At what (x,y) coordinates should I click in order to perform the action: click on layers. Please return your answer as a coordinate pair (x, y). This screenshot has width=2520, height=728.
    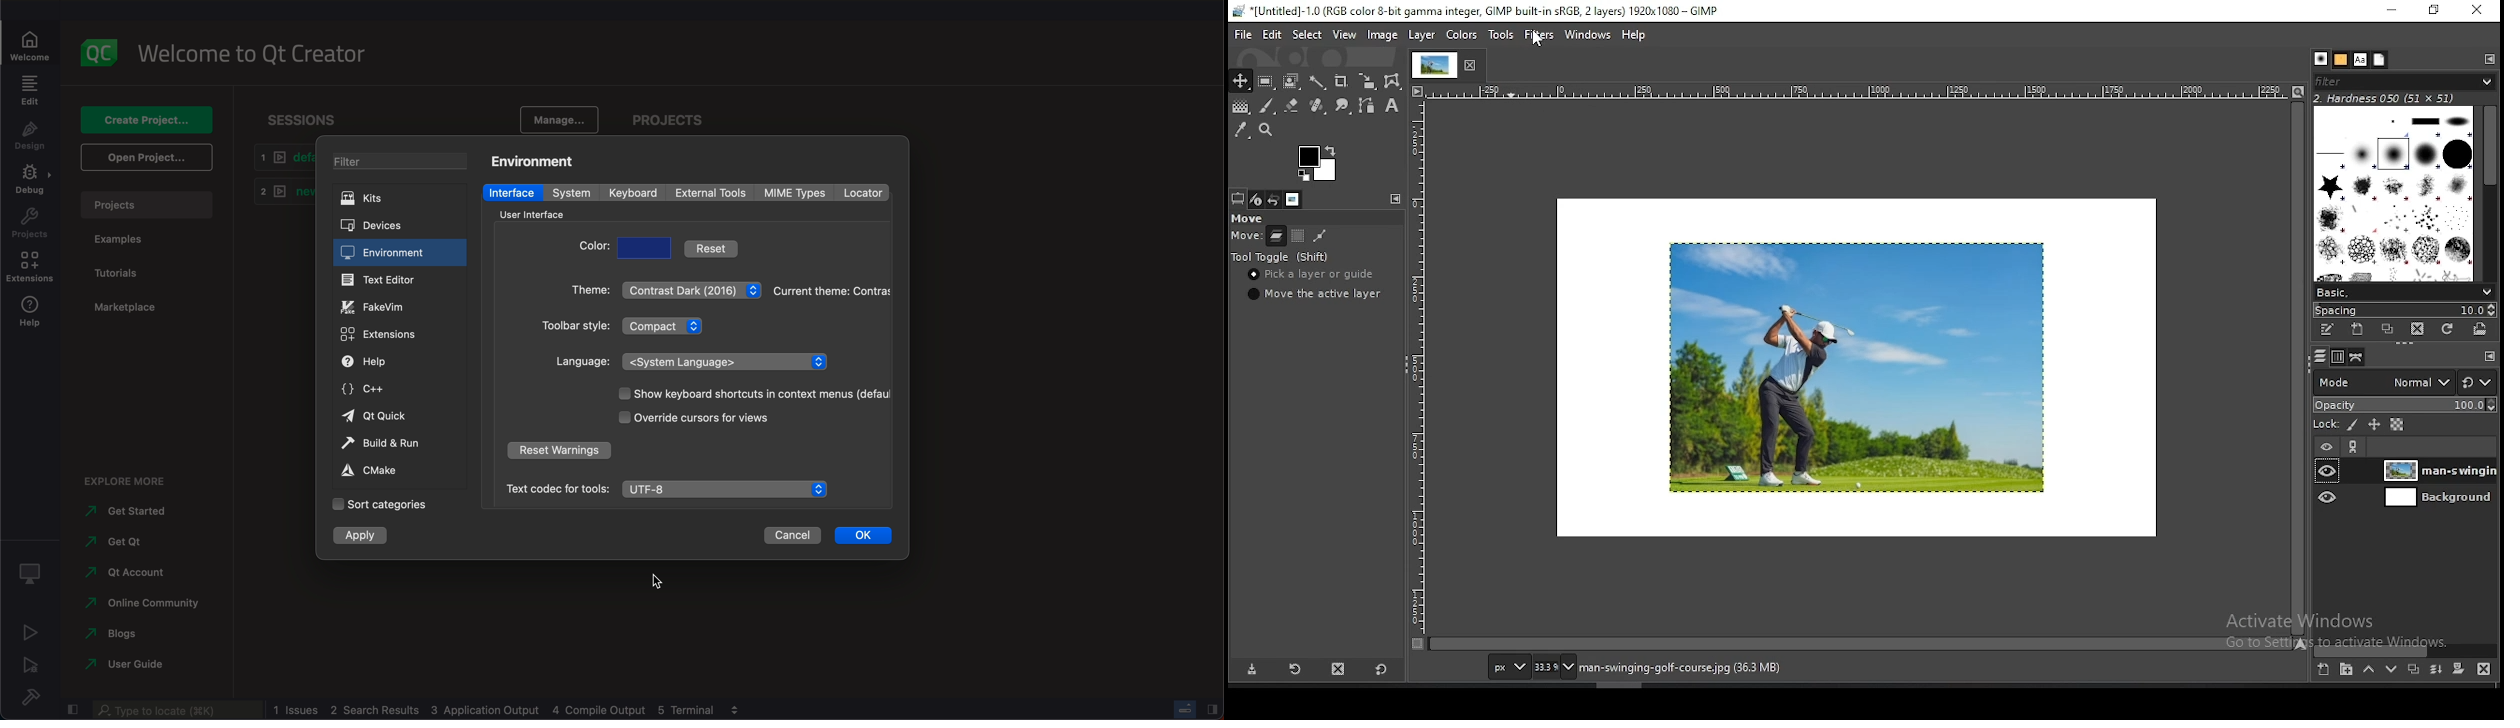
    Looking at the image, I should click on (2320, 358).